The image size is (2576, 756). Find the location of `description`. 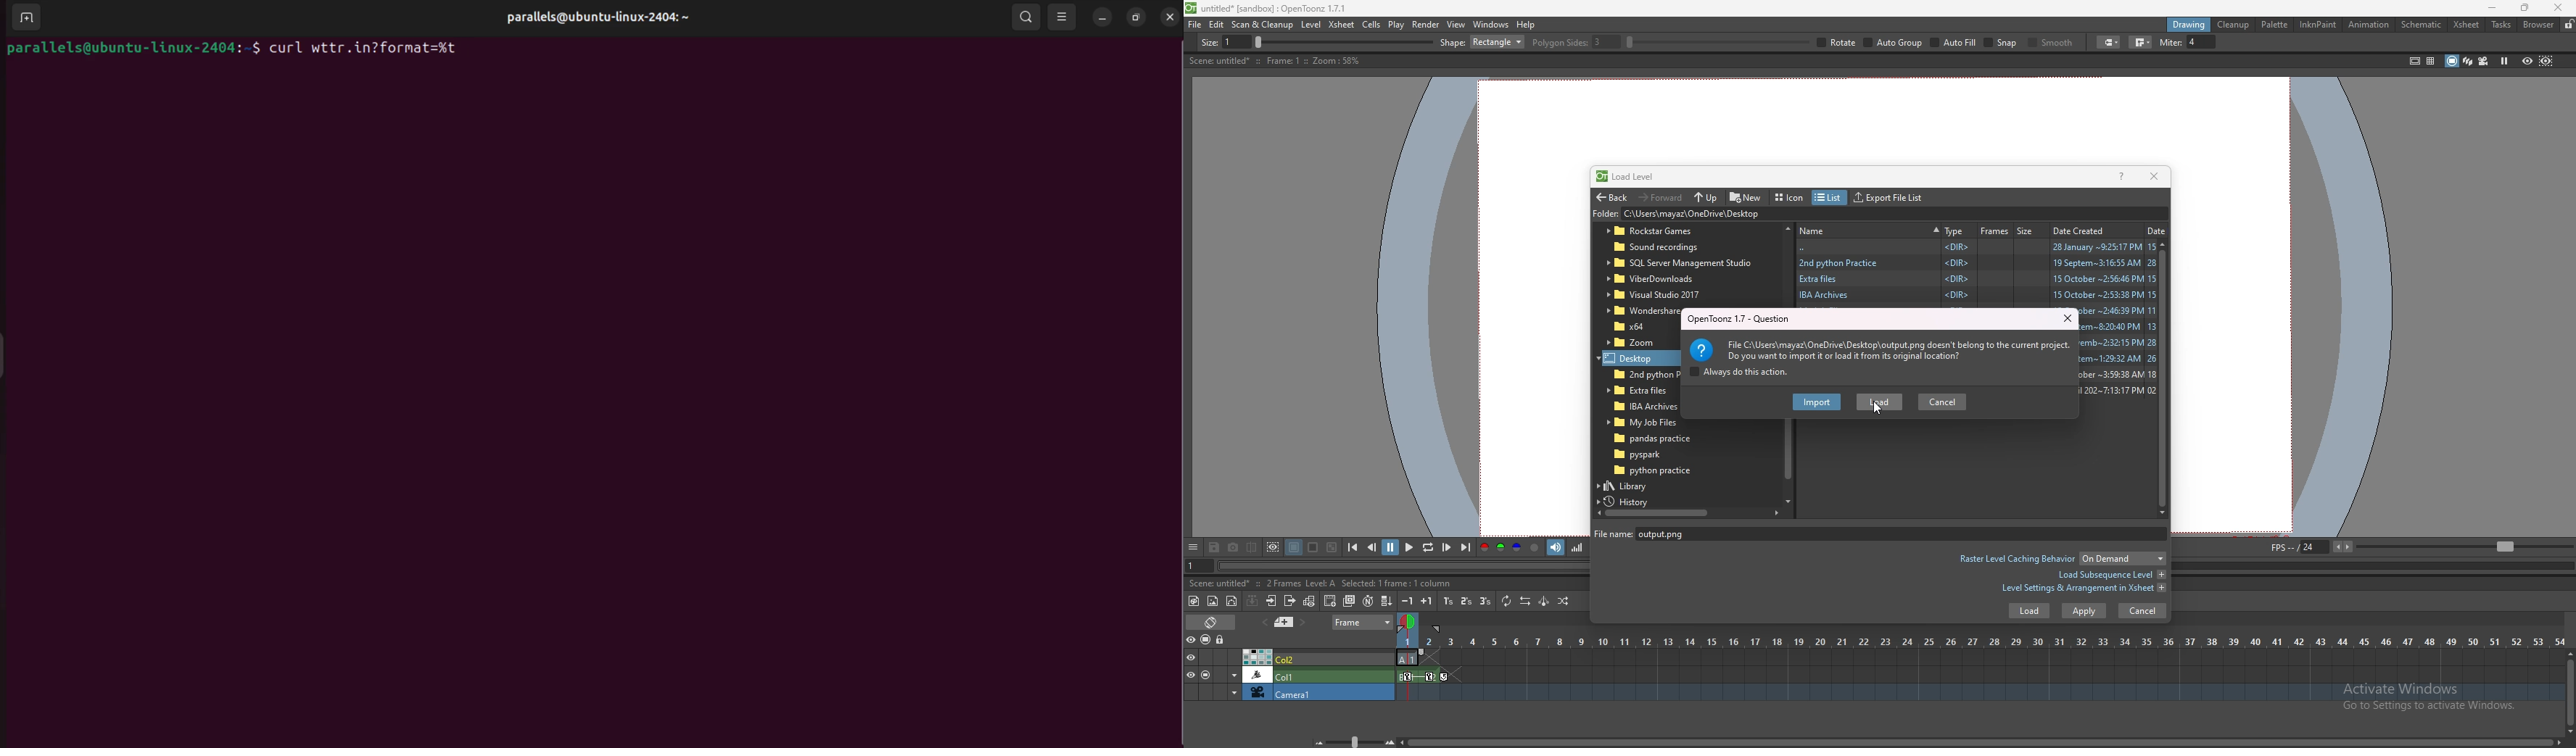

description is located at coordinates (1273, 61).